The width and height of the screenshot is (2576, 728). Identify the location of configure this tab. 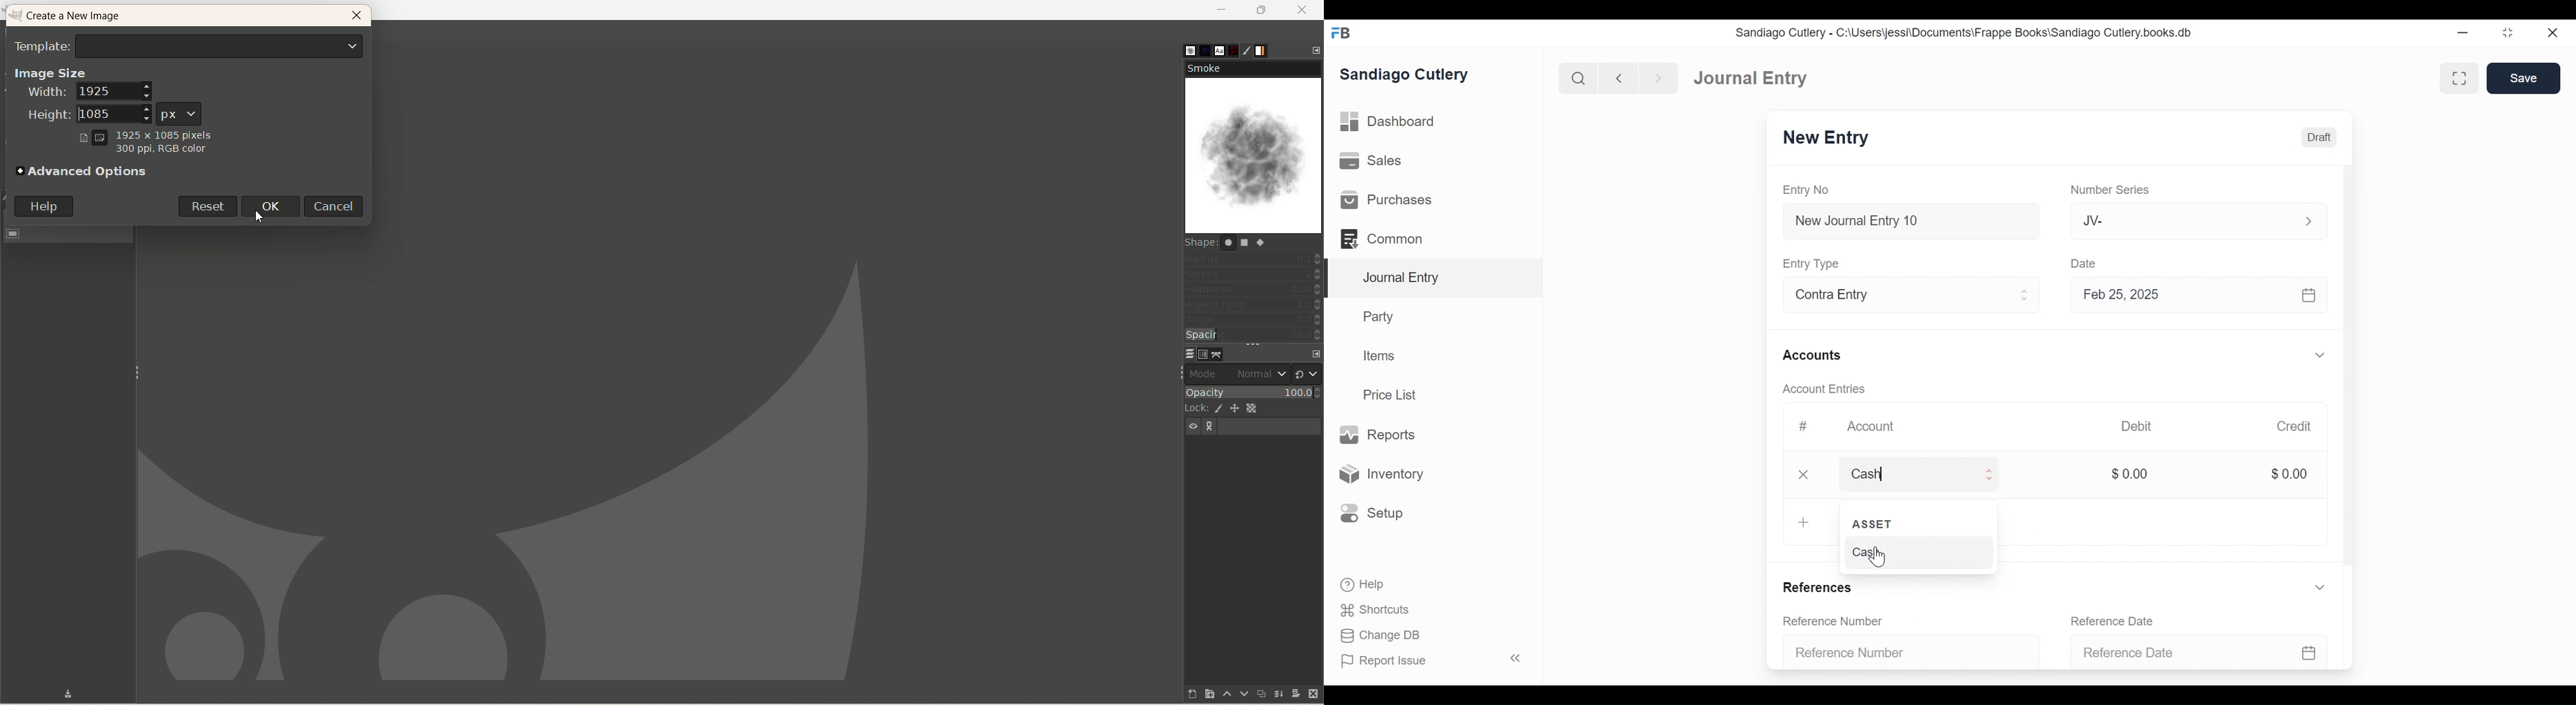
(1316, 49).